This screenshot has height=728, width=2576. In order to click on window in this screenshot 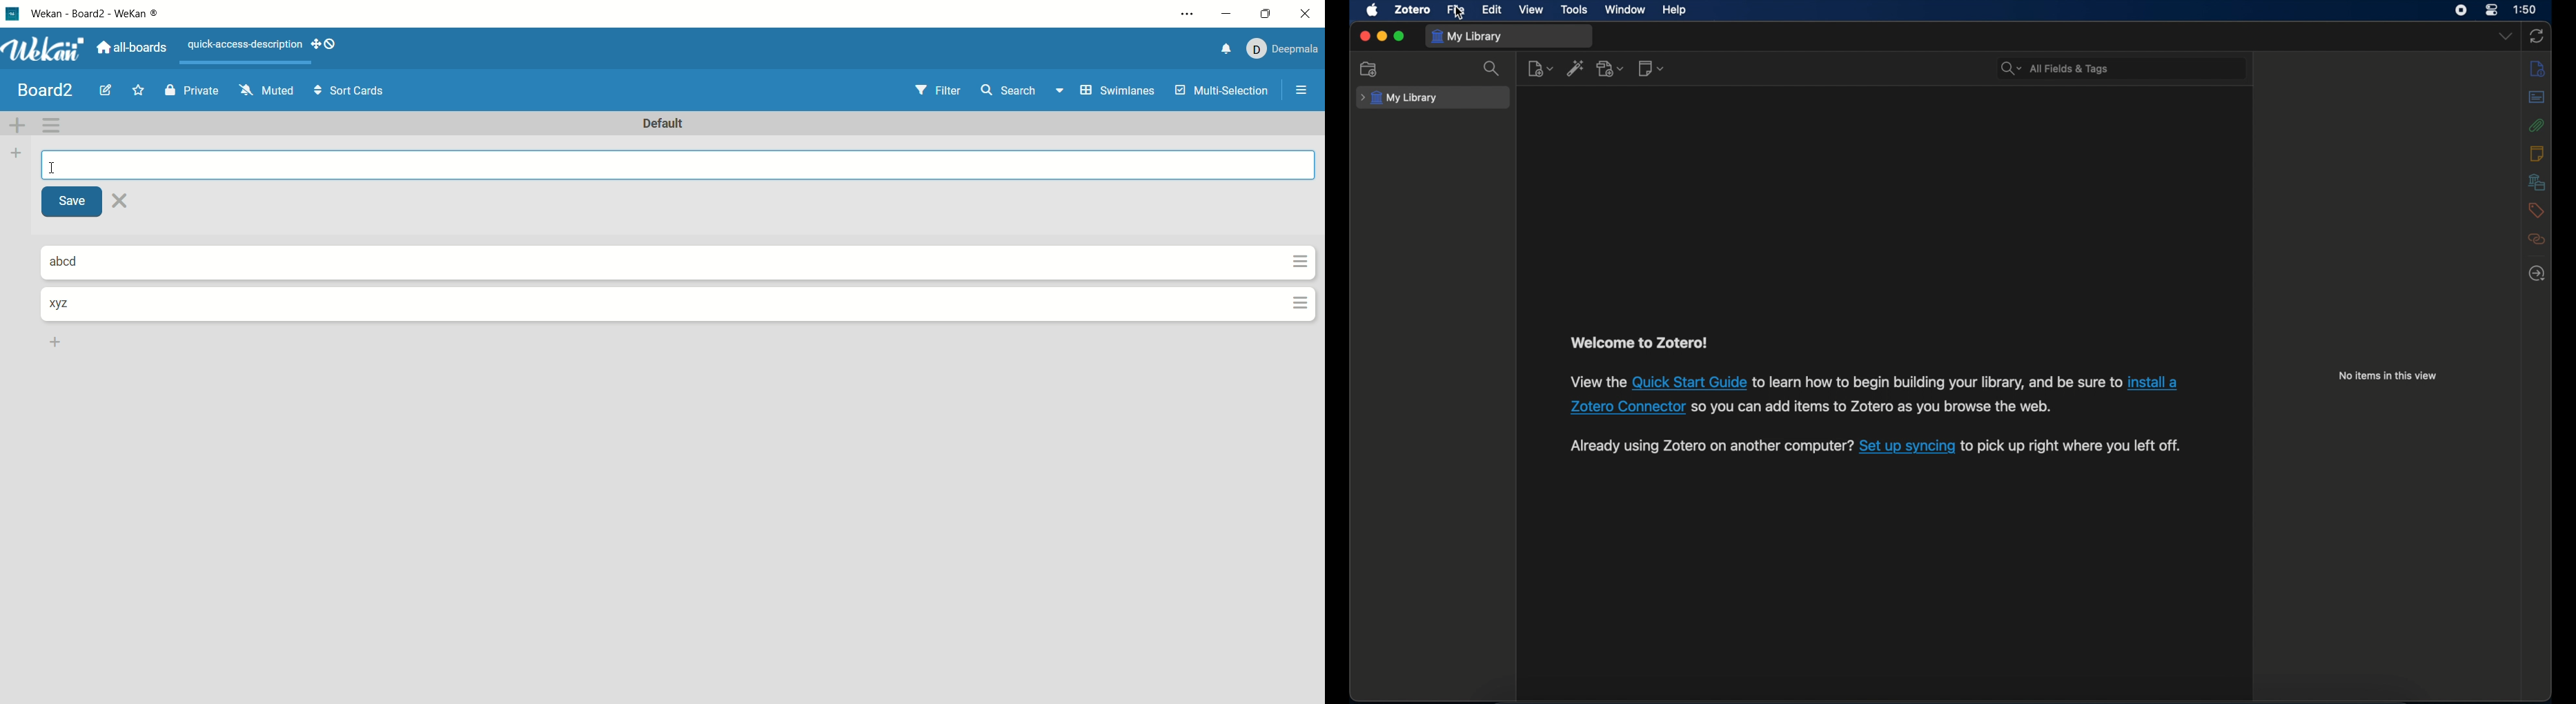, I will do `click(1625, 10)`.